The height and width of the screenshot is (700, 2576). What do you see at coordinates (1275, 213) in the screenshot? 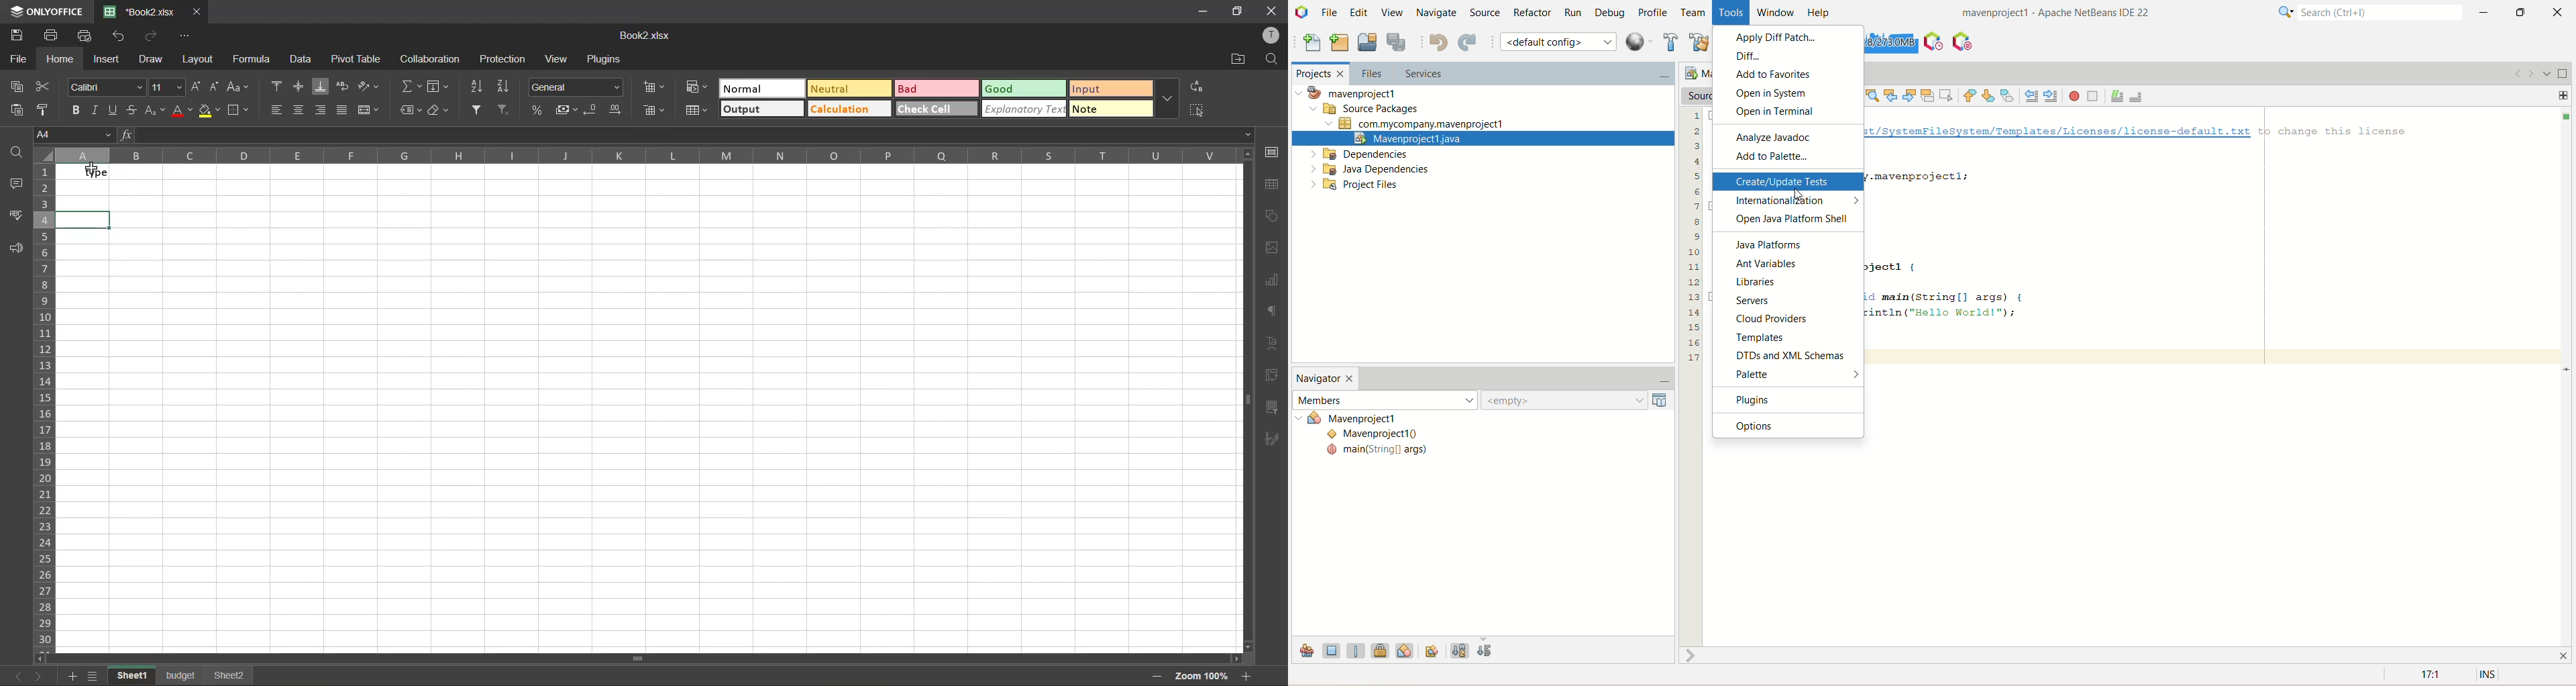
I see `shapes` at bounding box center [1275, 213].